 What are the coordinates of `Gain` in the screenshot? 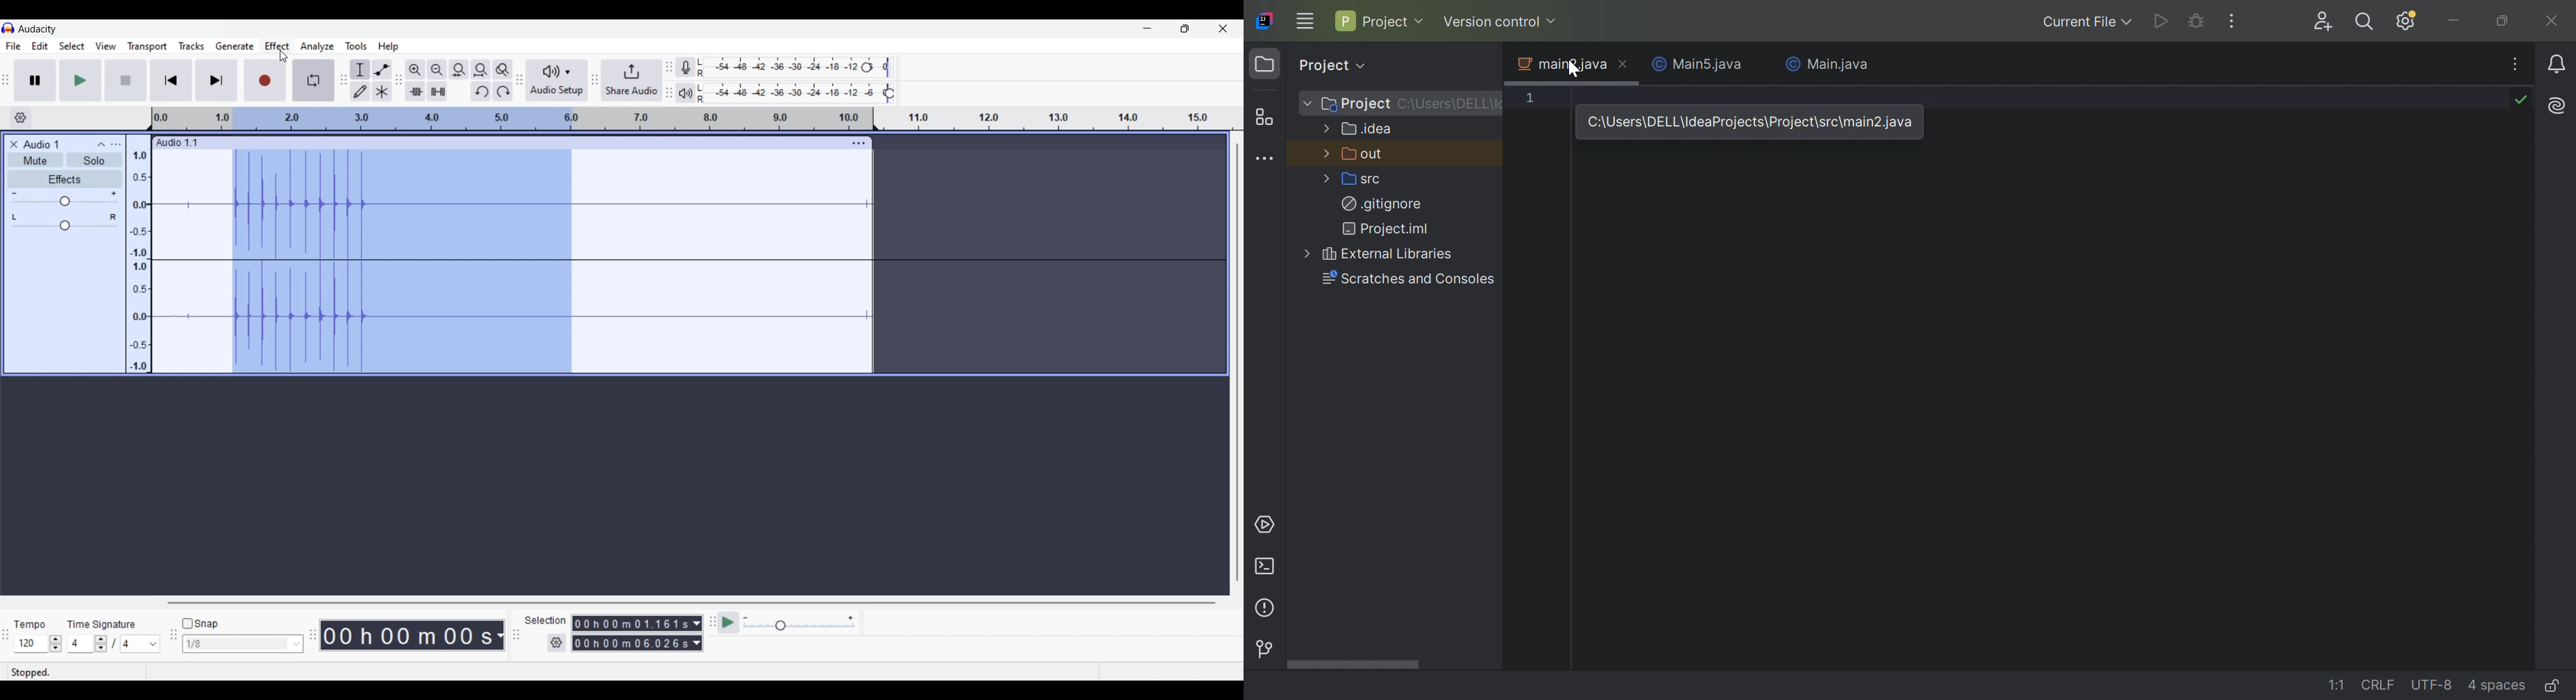 It's located at (65, 201).